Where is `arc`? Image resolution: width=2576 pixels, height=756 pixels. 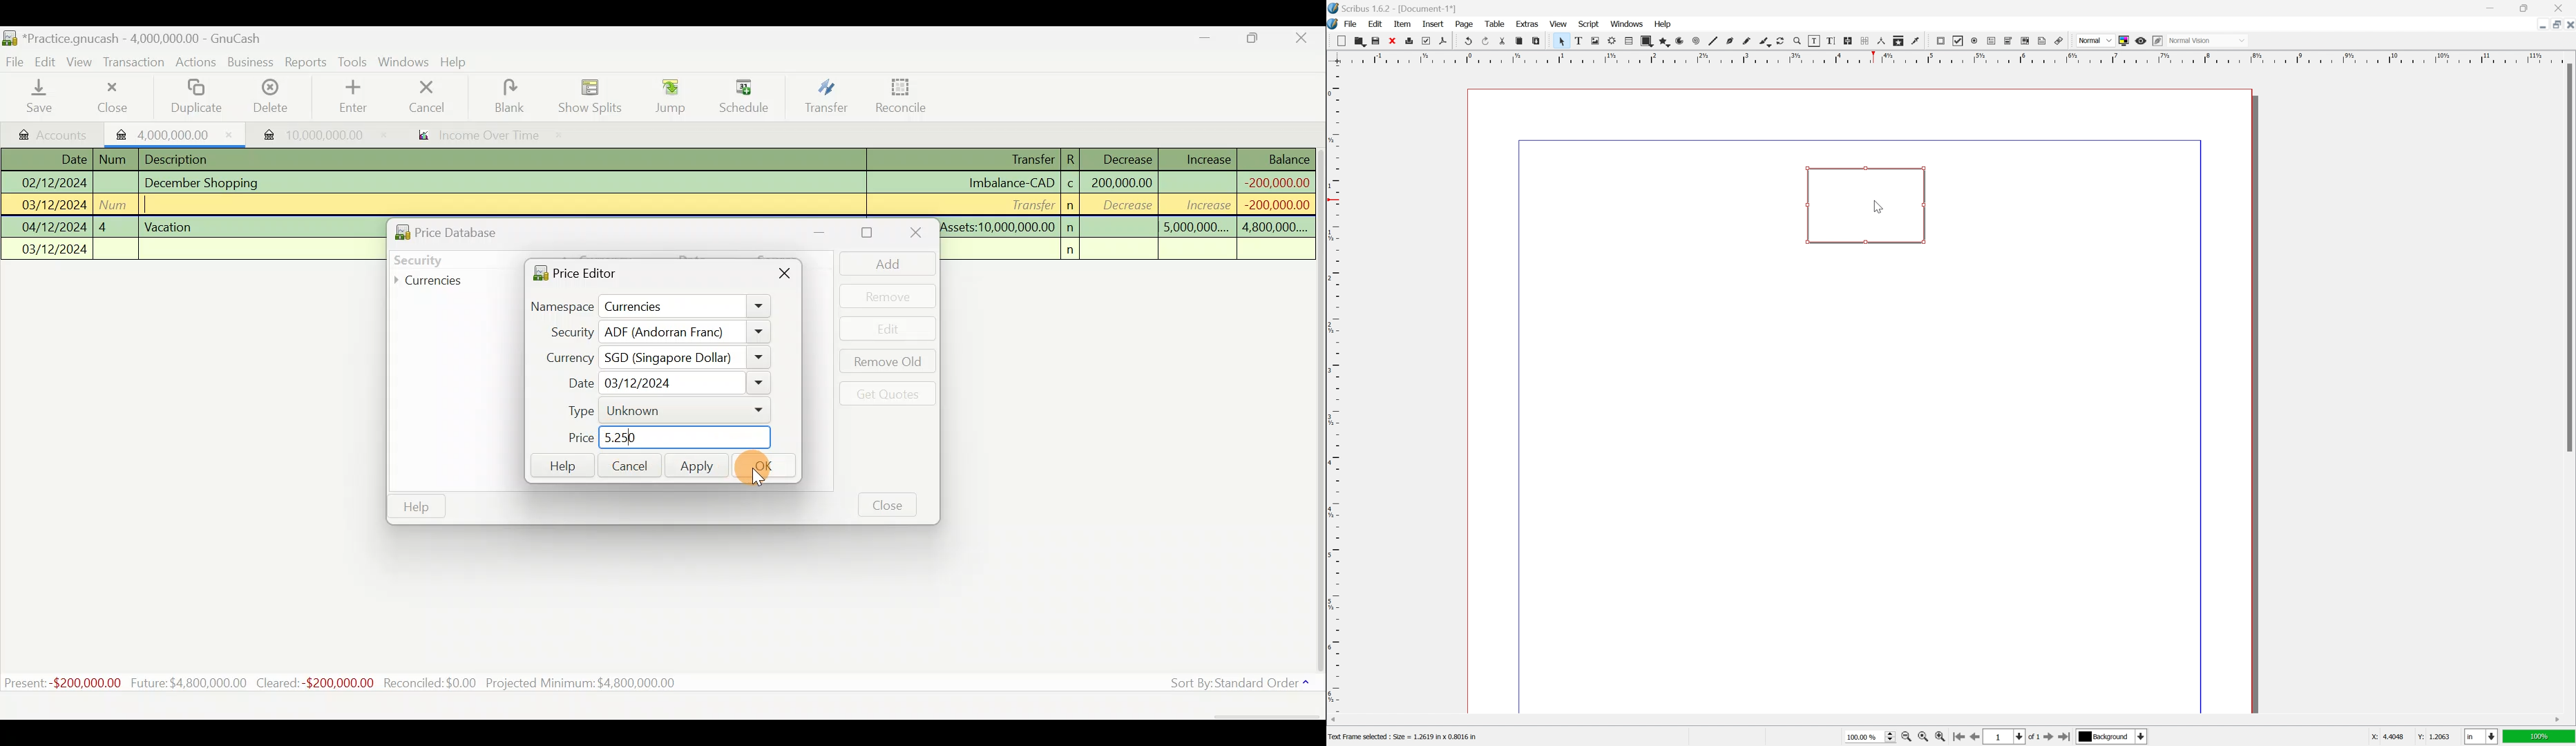 arc is located at coordinates (1679, 42).